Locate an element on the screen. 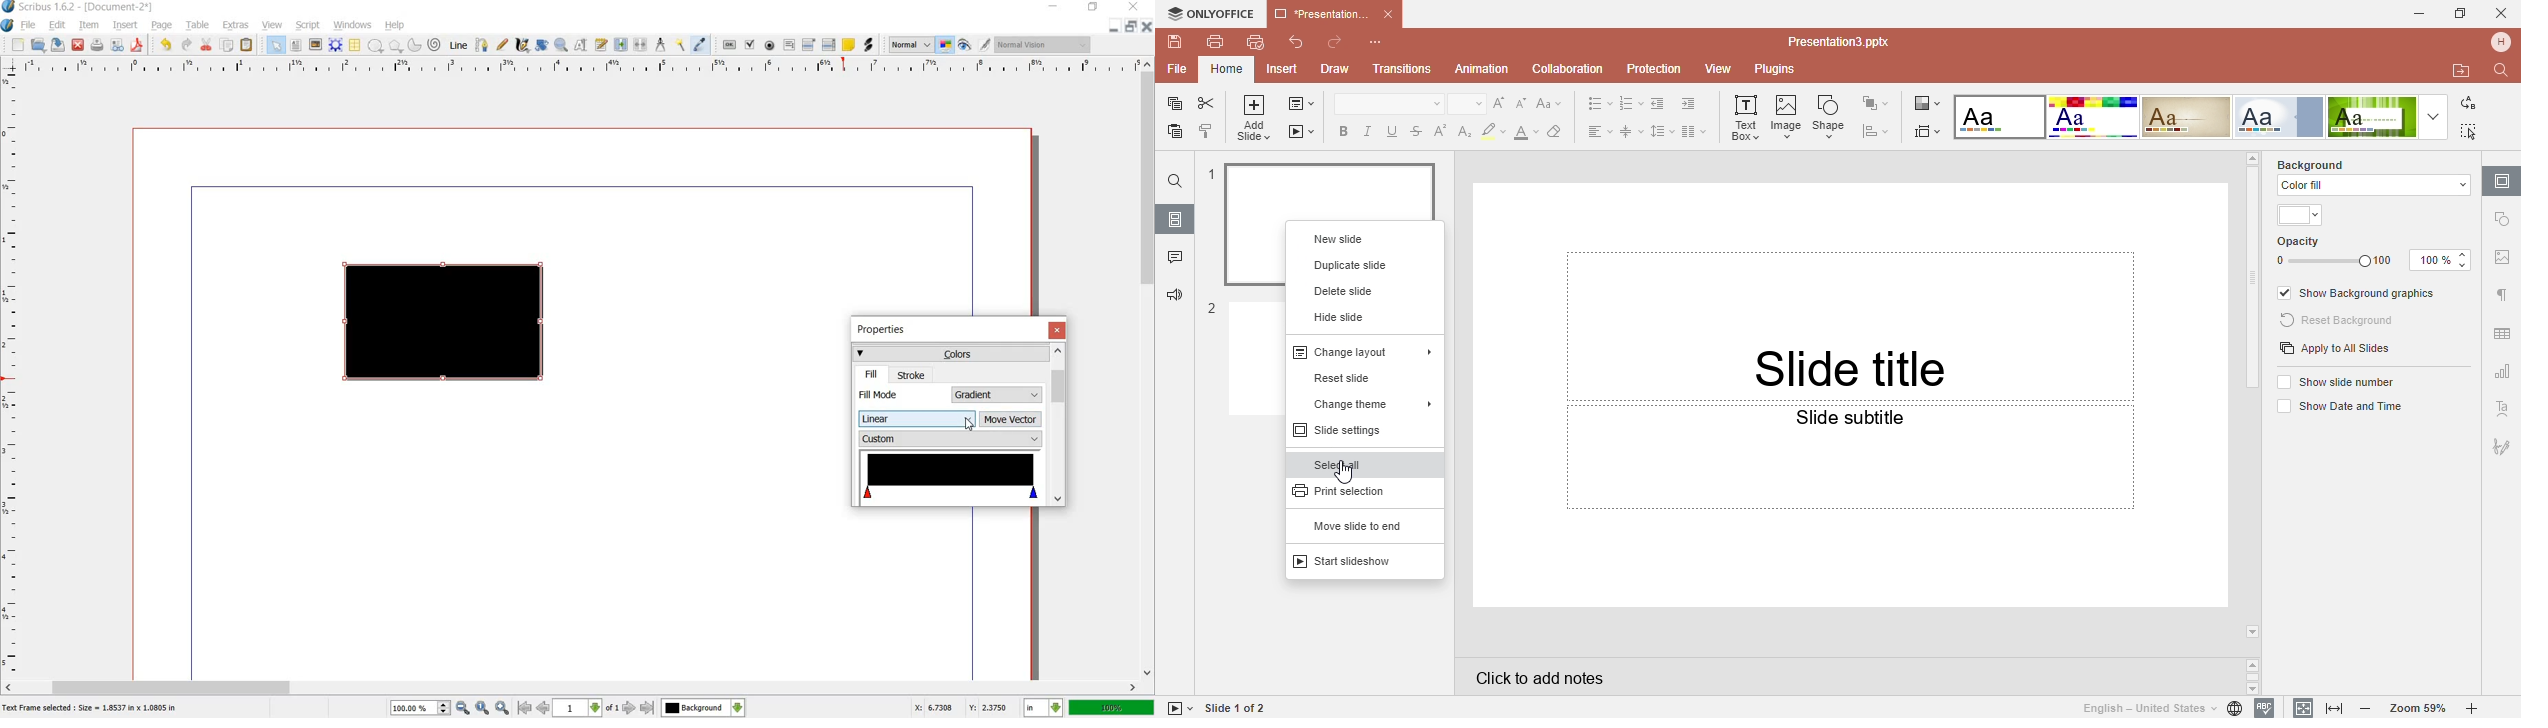  Image settings is located at coordinates (2502, 261).